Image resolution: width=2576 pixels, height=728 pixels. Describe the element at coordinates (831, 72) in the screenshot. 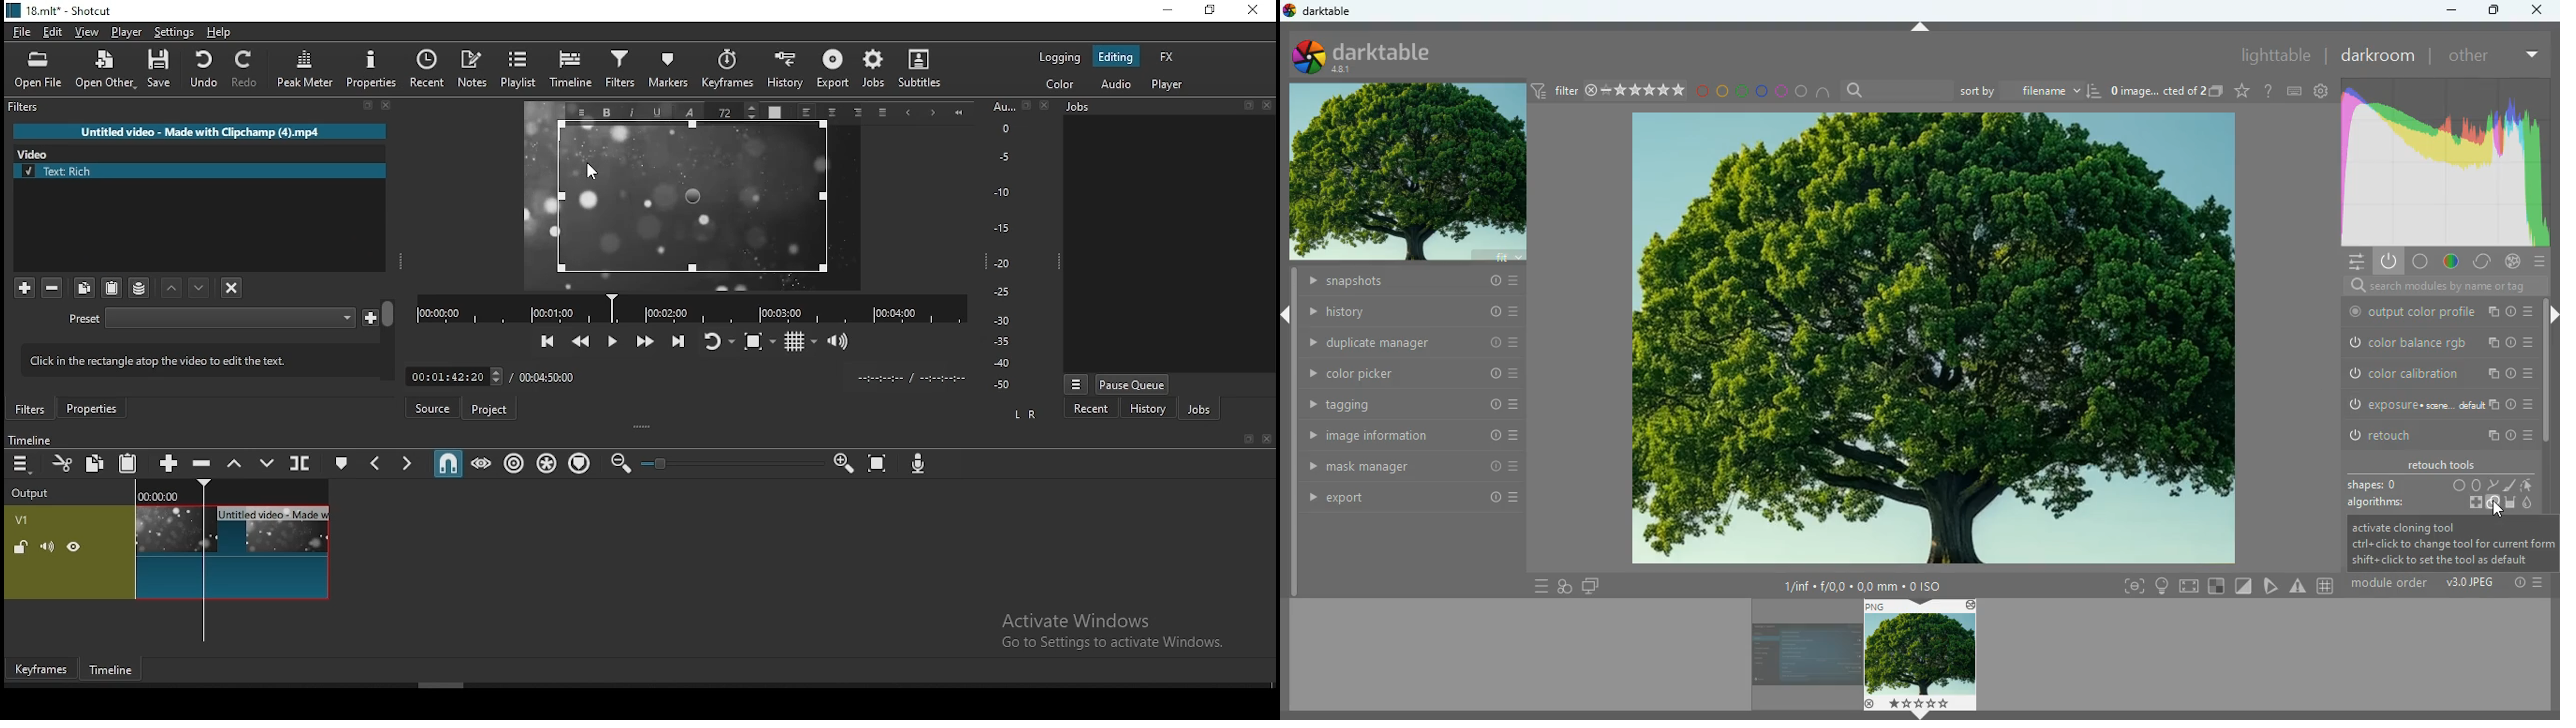

I see `export` at that location.